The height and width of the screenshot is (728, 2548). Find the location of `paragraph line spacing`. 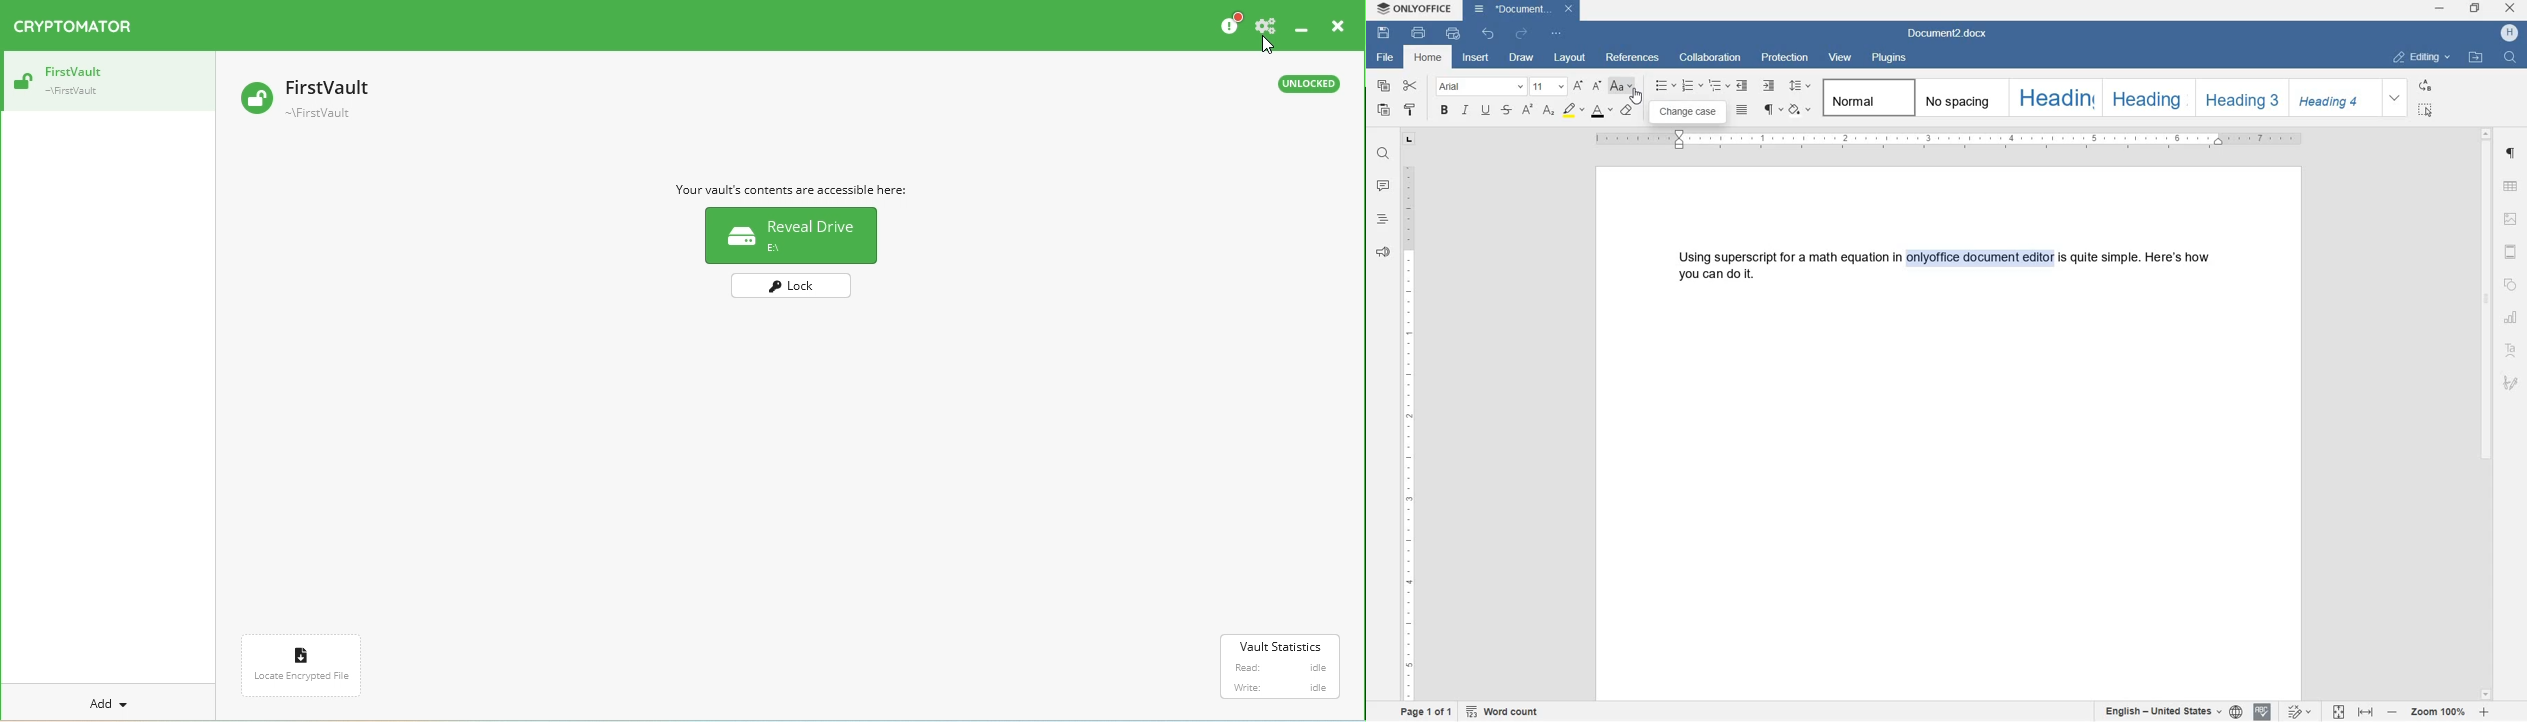

paragraph line spacing is located at coordinates (1800, 85).